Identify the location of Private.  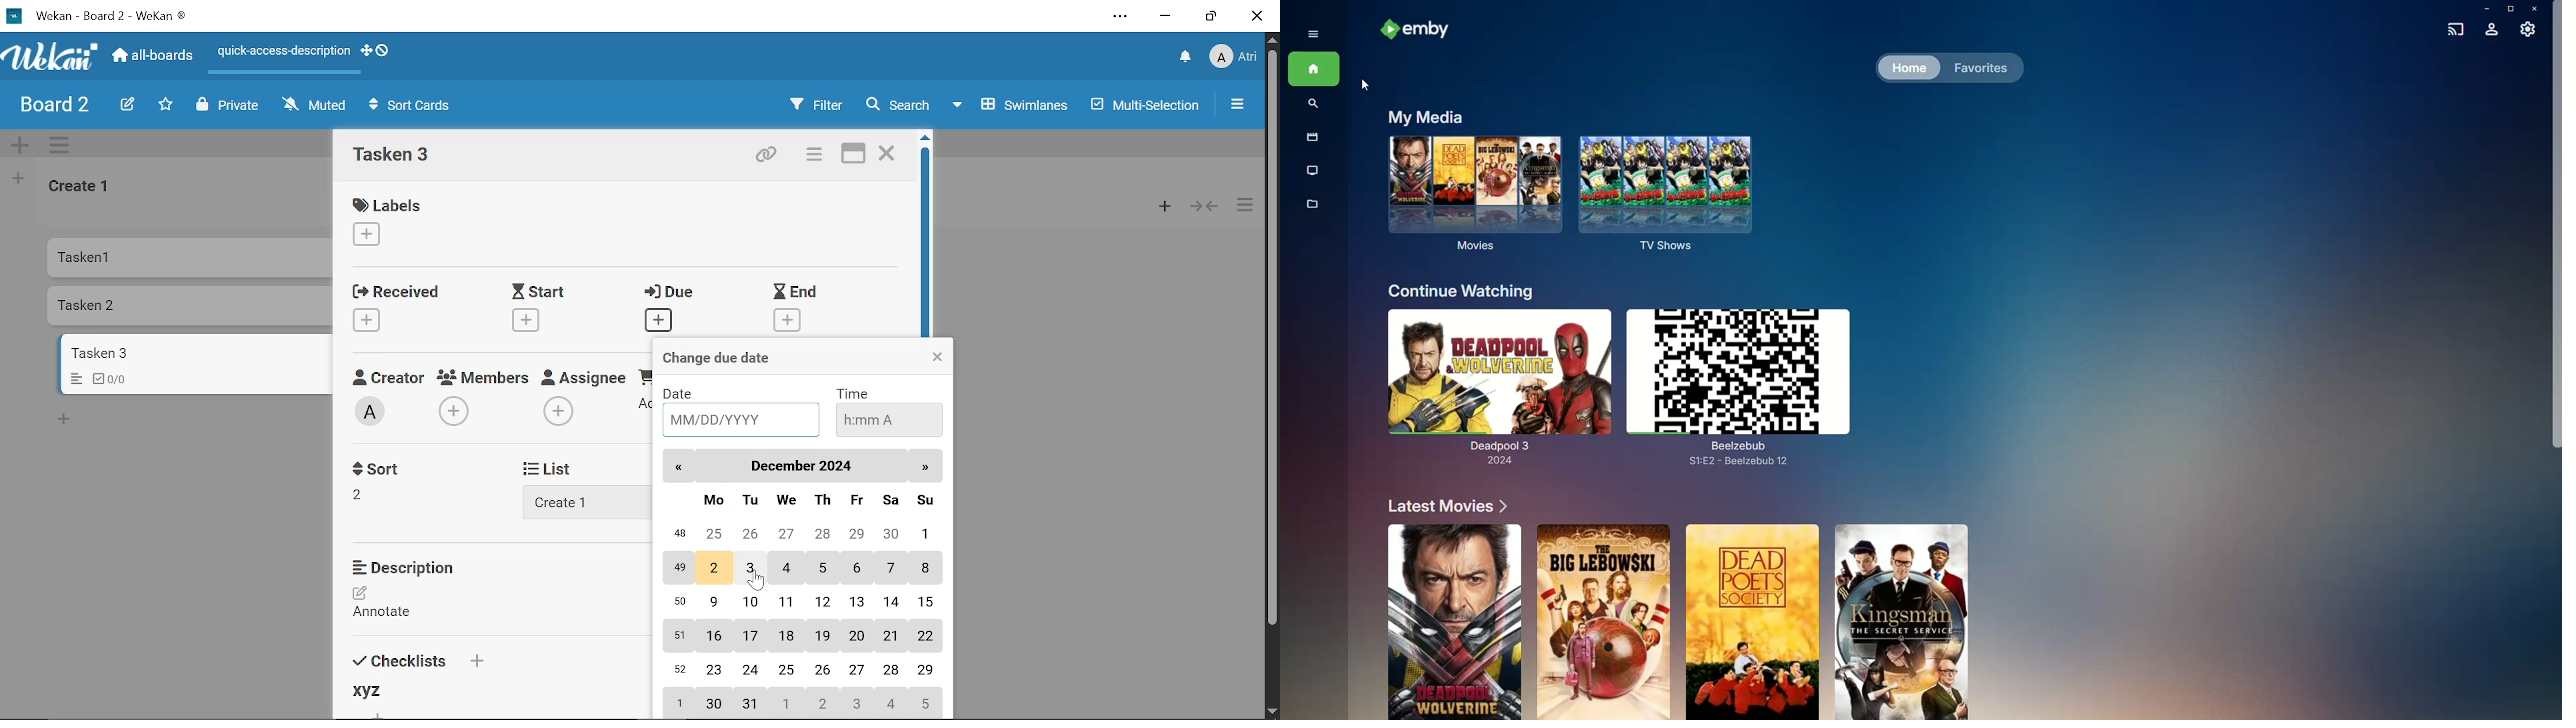
(228, 105).